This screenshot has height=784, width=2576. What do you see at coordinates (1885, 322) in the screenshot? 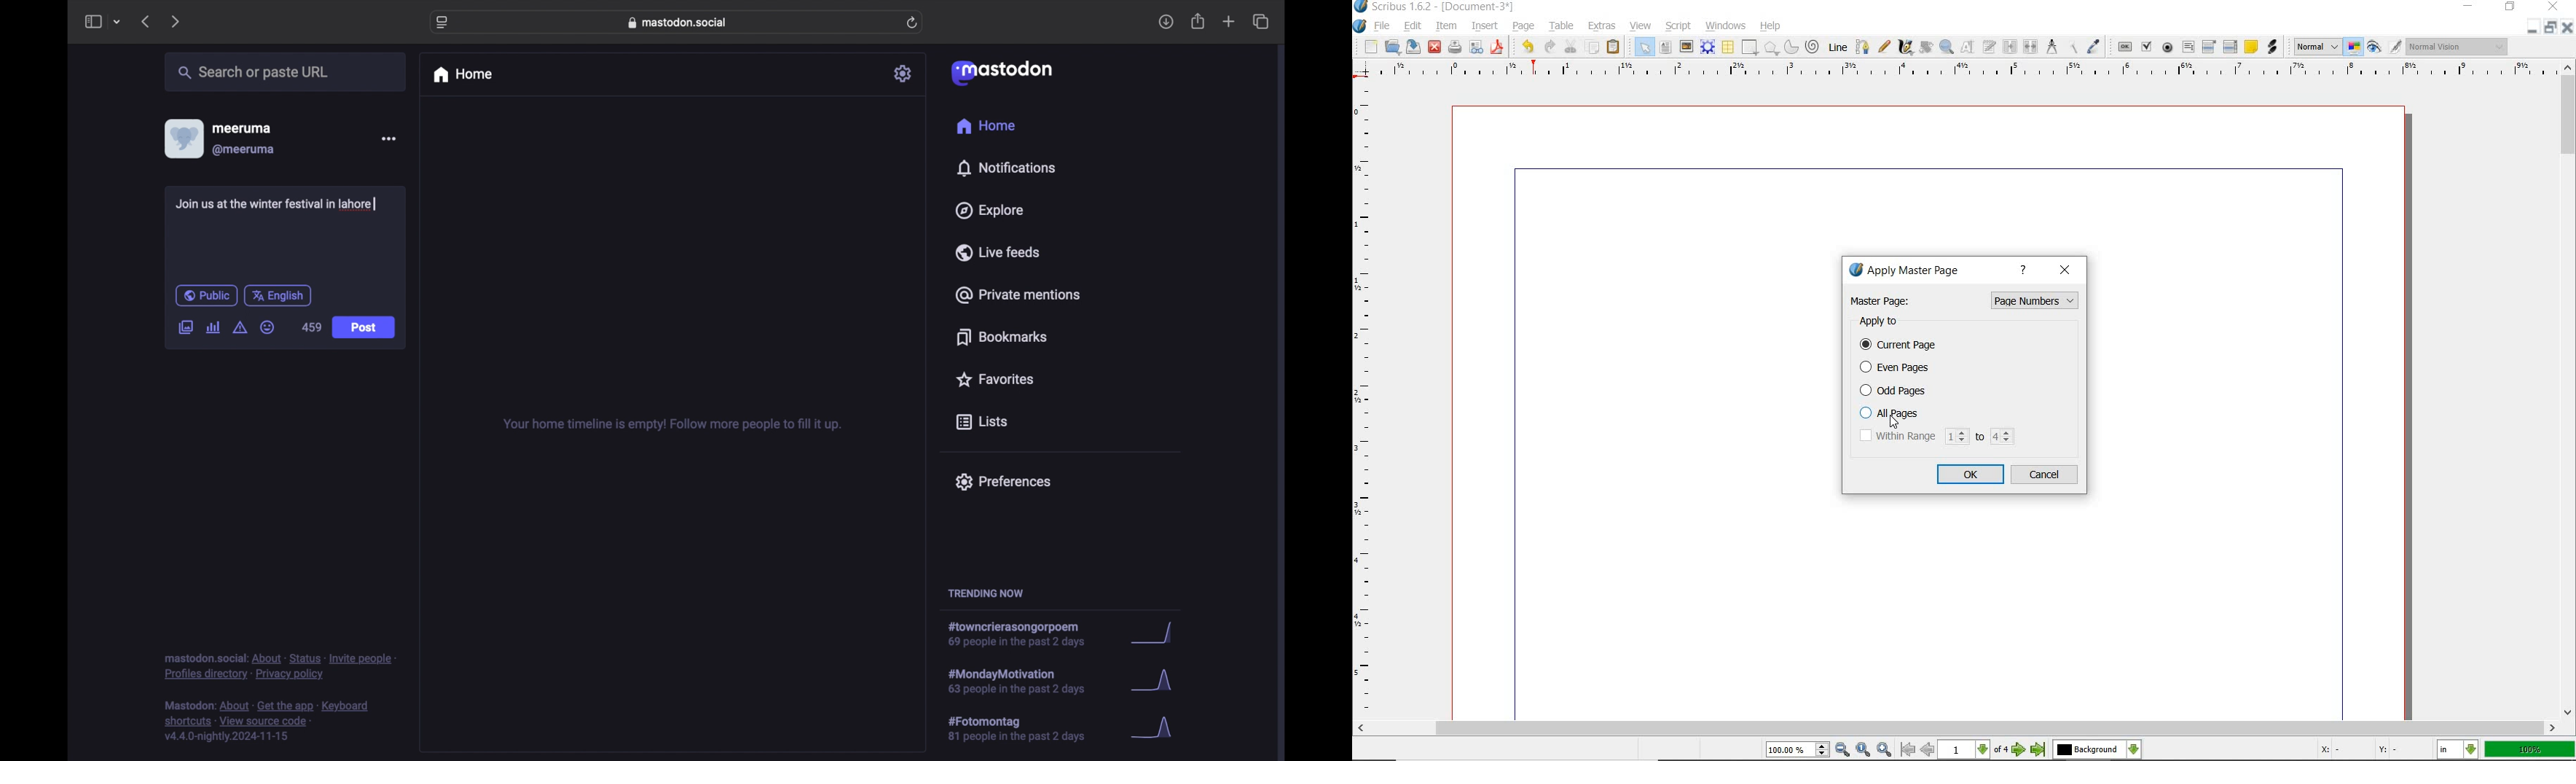
I see `apply to` at bounding box center [1885, 322].